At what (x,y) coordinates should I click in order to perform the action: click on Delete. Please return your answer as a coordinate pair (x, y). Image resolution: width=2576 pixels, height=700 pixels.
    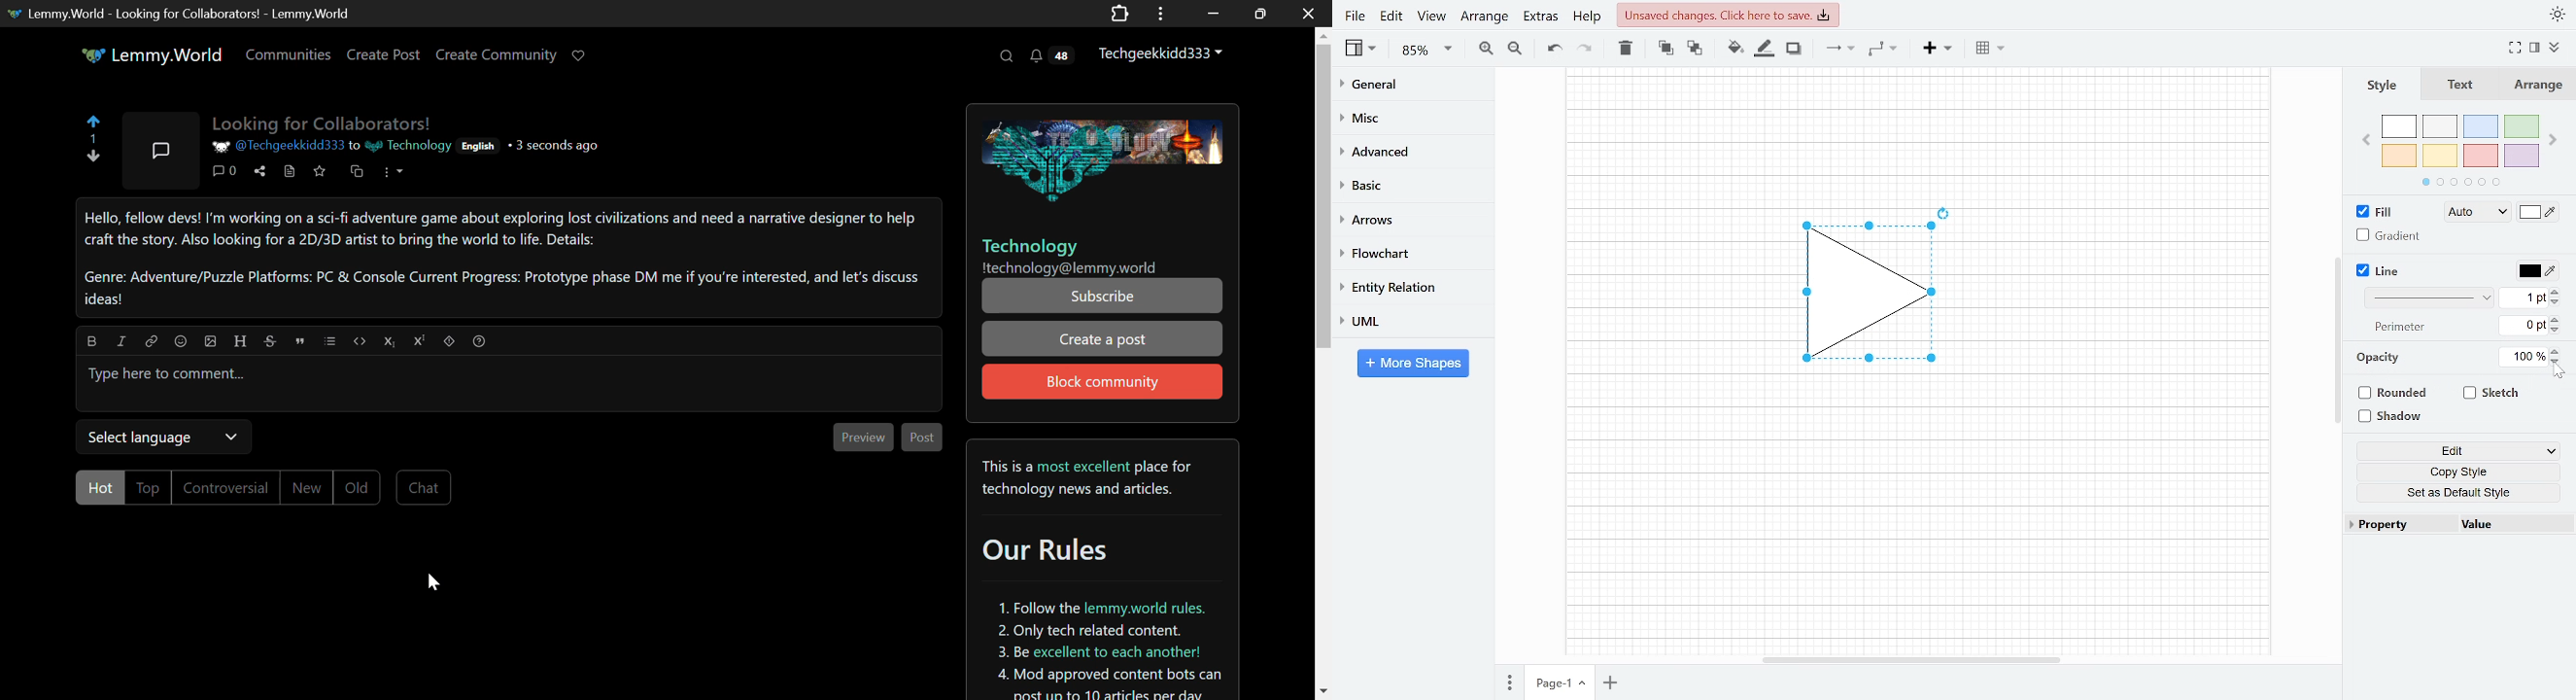
    Looking at the image, I should click on (1624, 48).